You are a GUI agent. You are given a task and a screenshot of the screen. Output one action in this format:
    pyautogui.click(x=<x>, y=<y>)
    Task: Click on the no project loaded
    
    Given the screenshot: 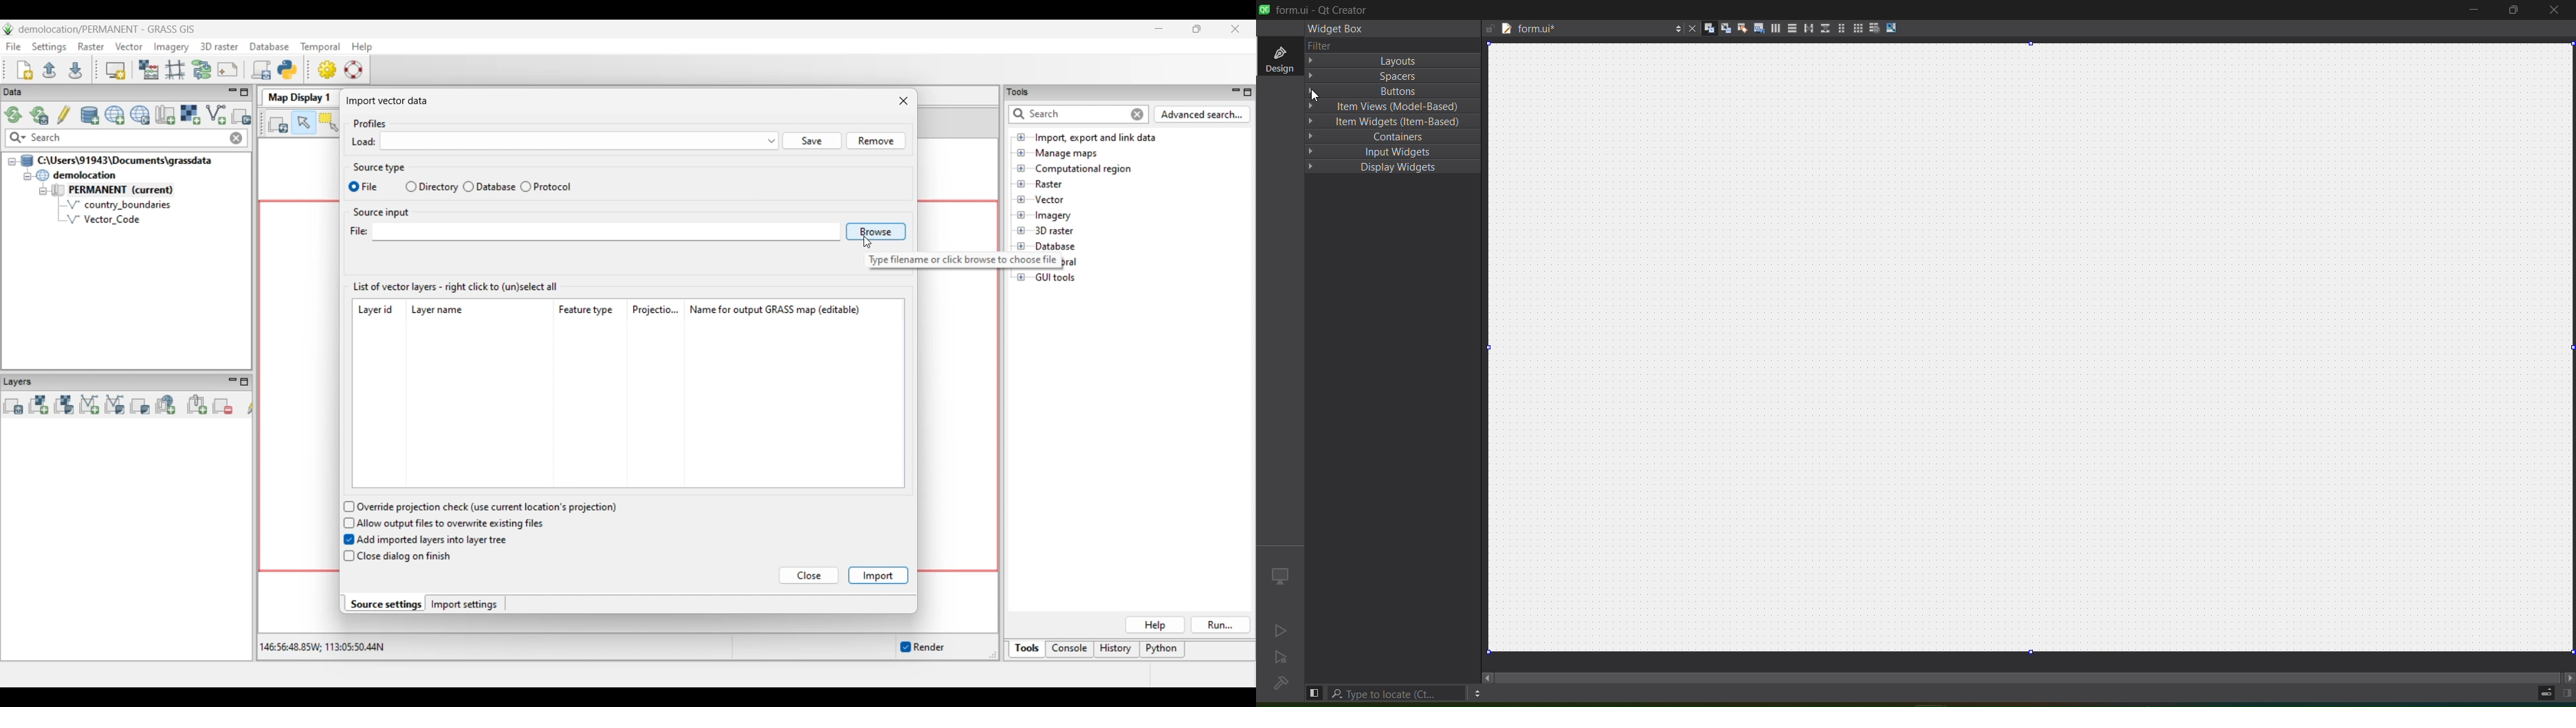 What is the action you would take?
    pyautogui.click(x=1282, y=683)
    